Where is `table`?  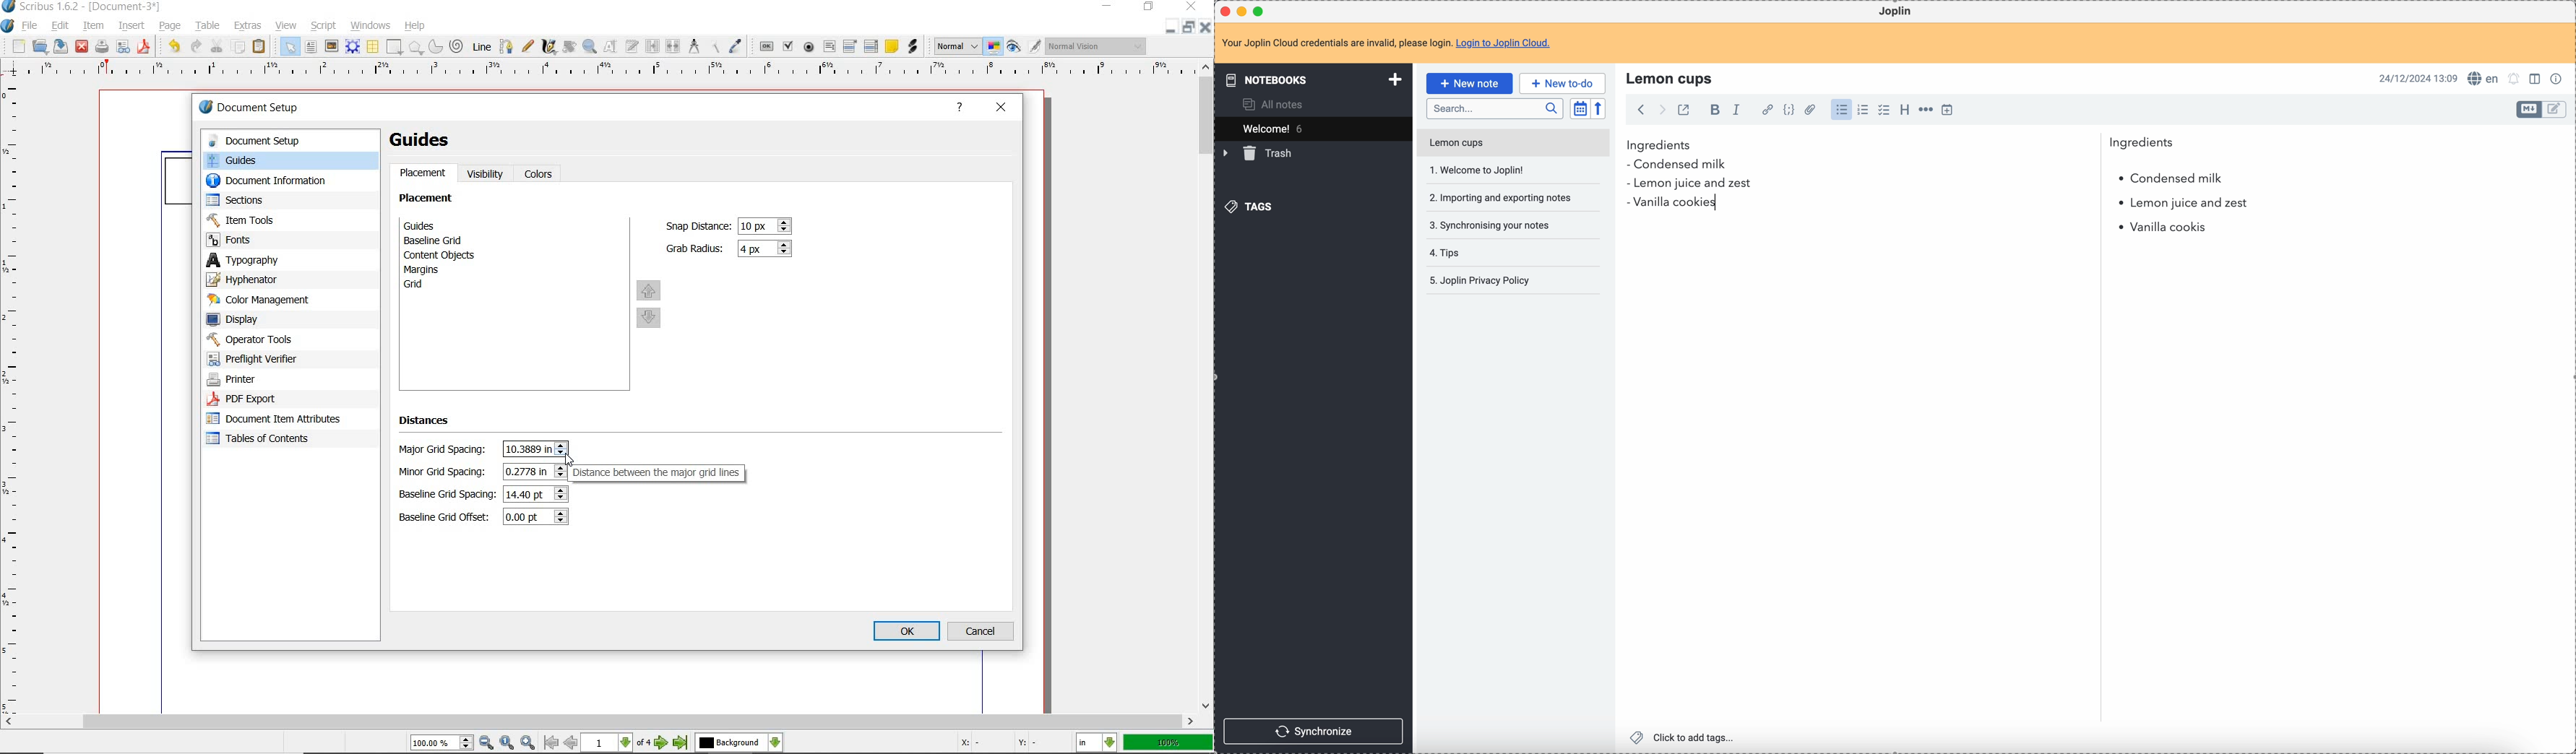
table is located at coordinates (373, 48).